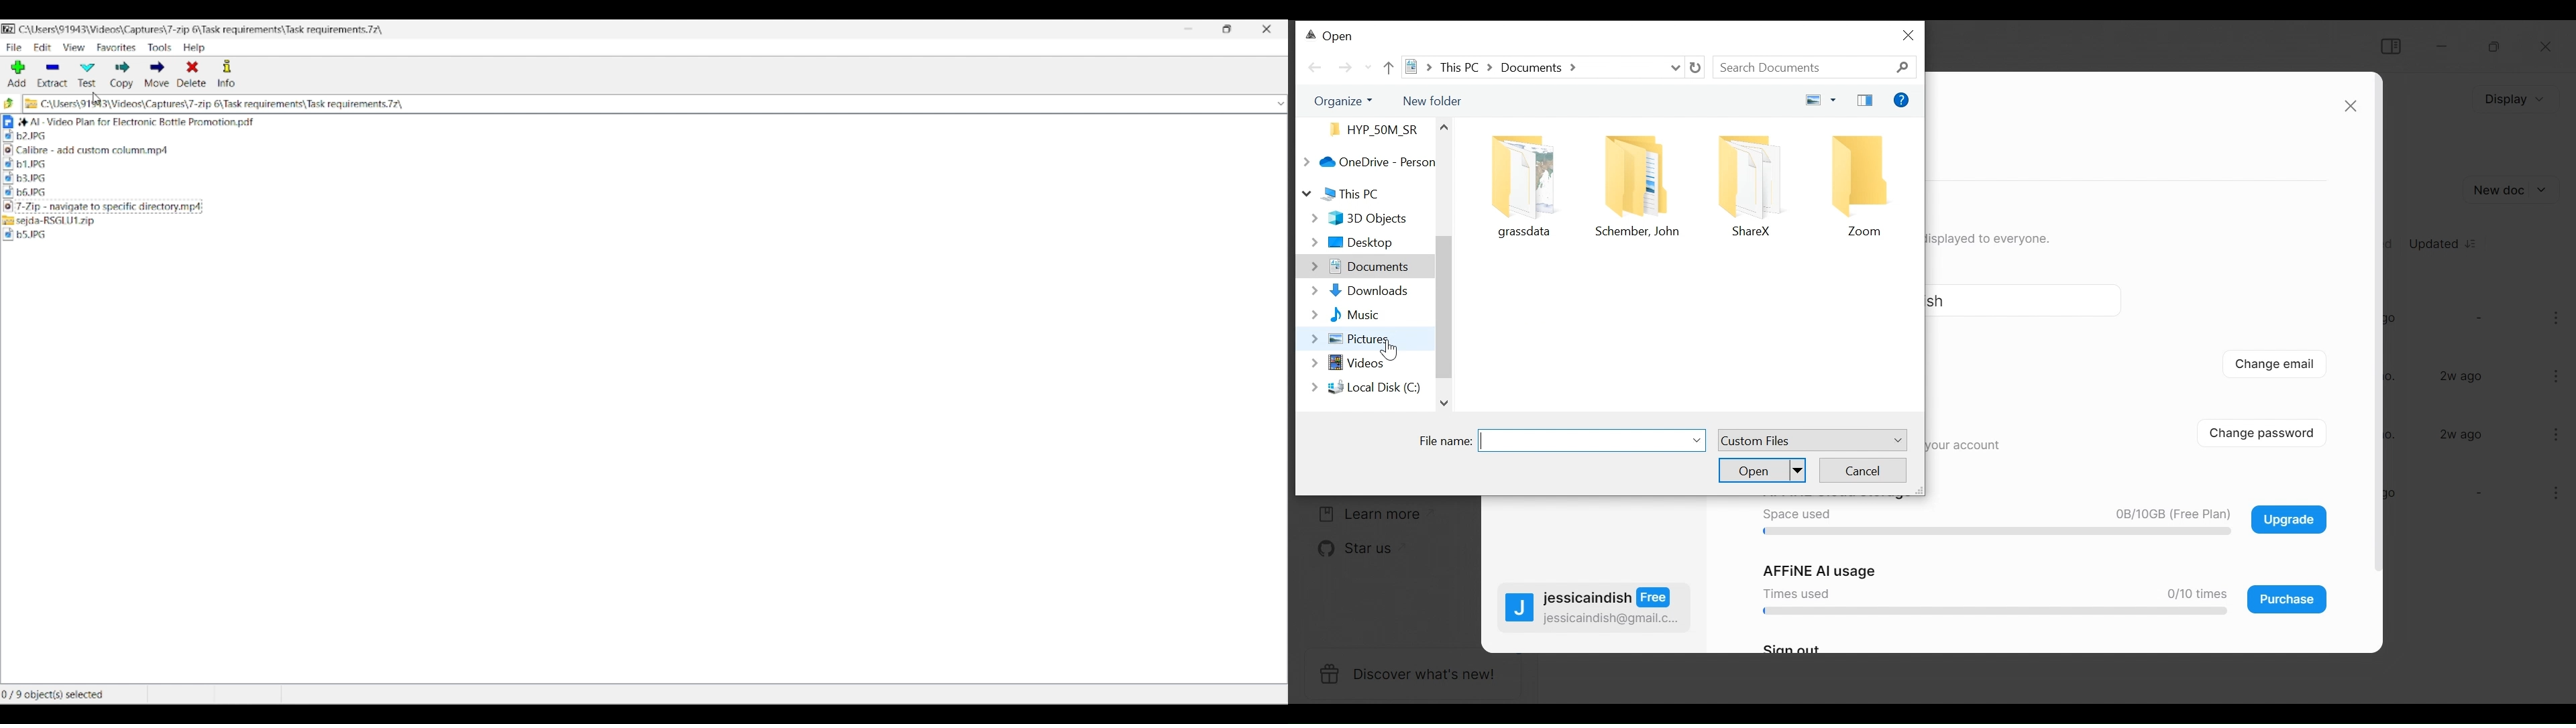 This screenshot has height=728, width=2576. I want to click on Tools menu, so click(160, 48).